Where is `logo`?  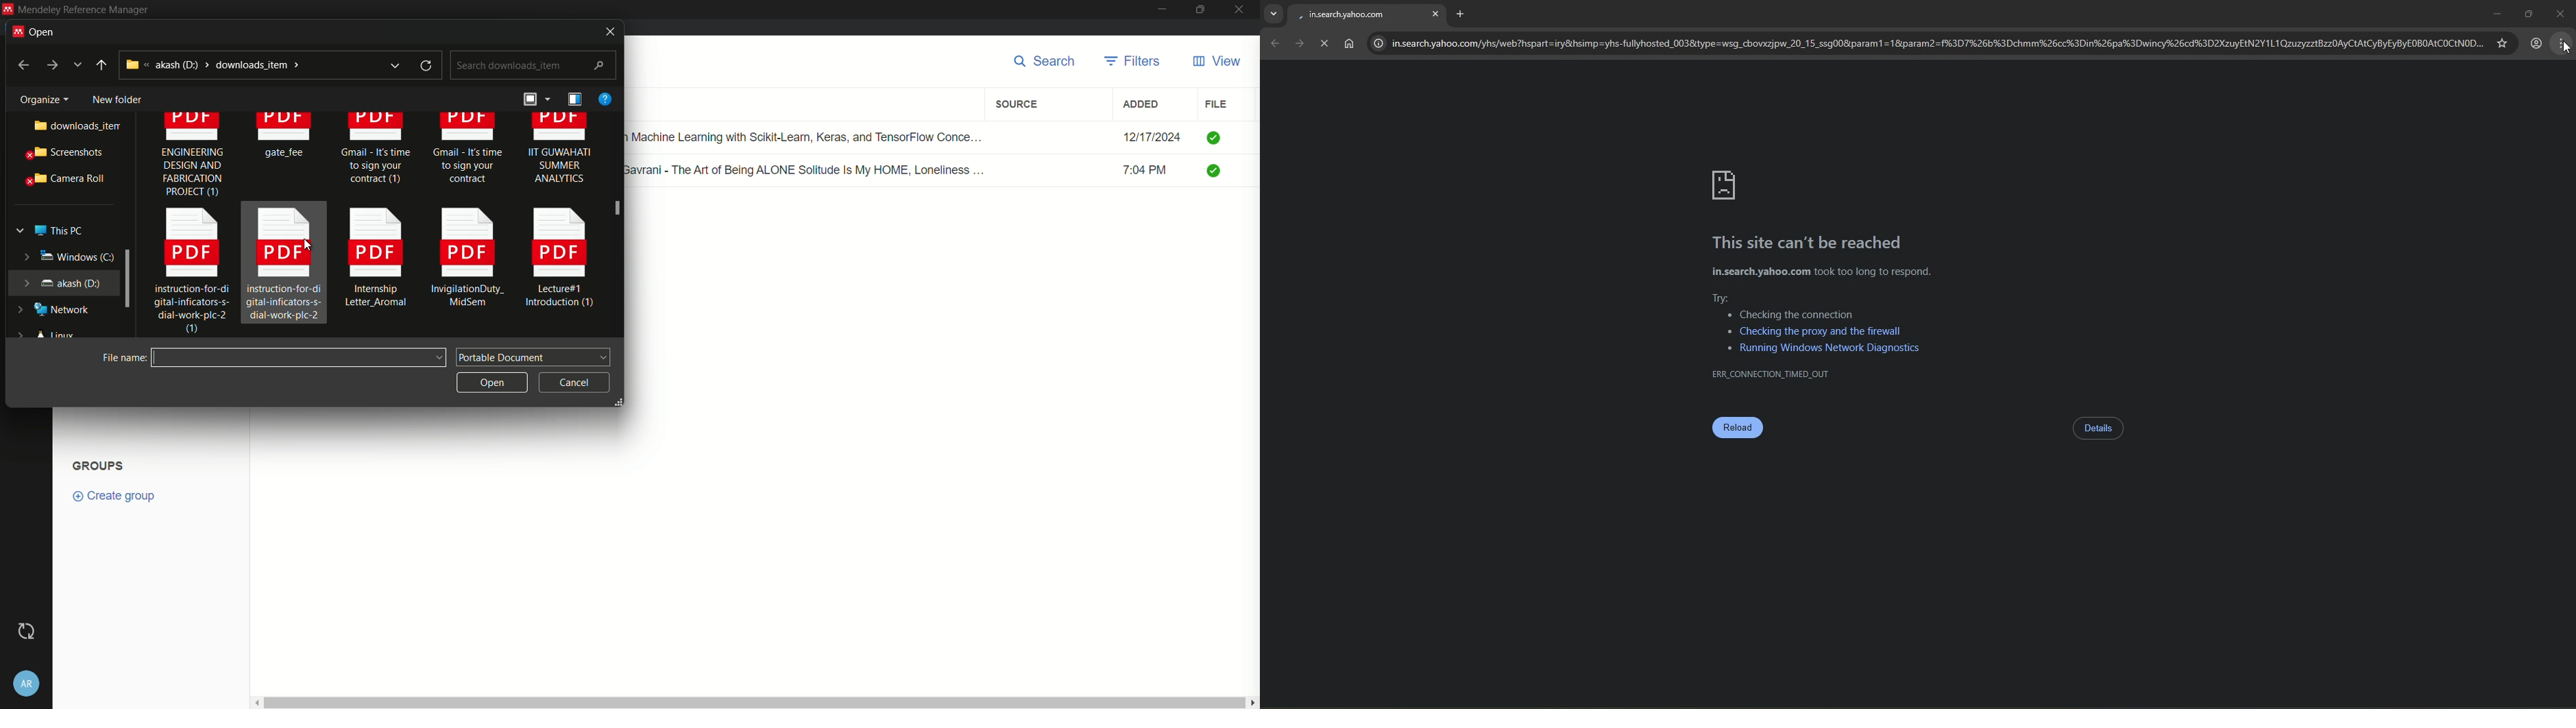 logo is located at coordinates (1726, 186).